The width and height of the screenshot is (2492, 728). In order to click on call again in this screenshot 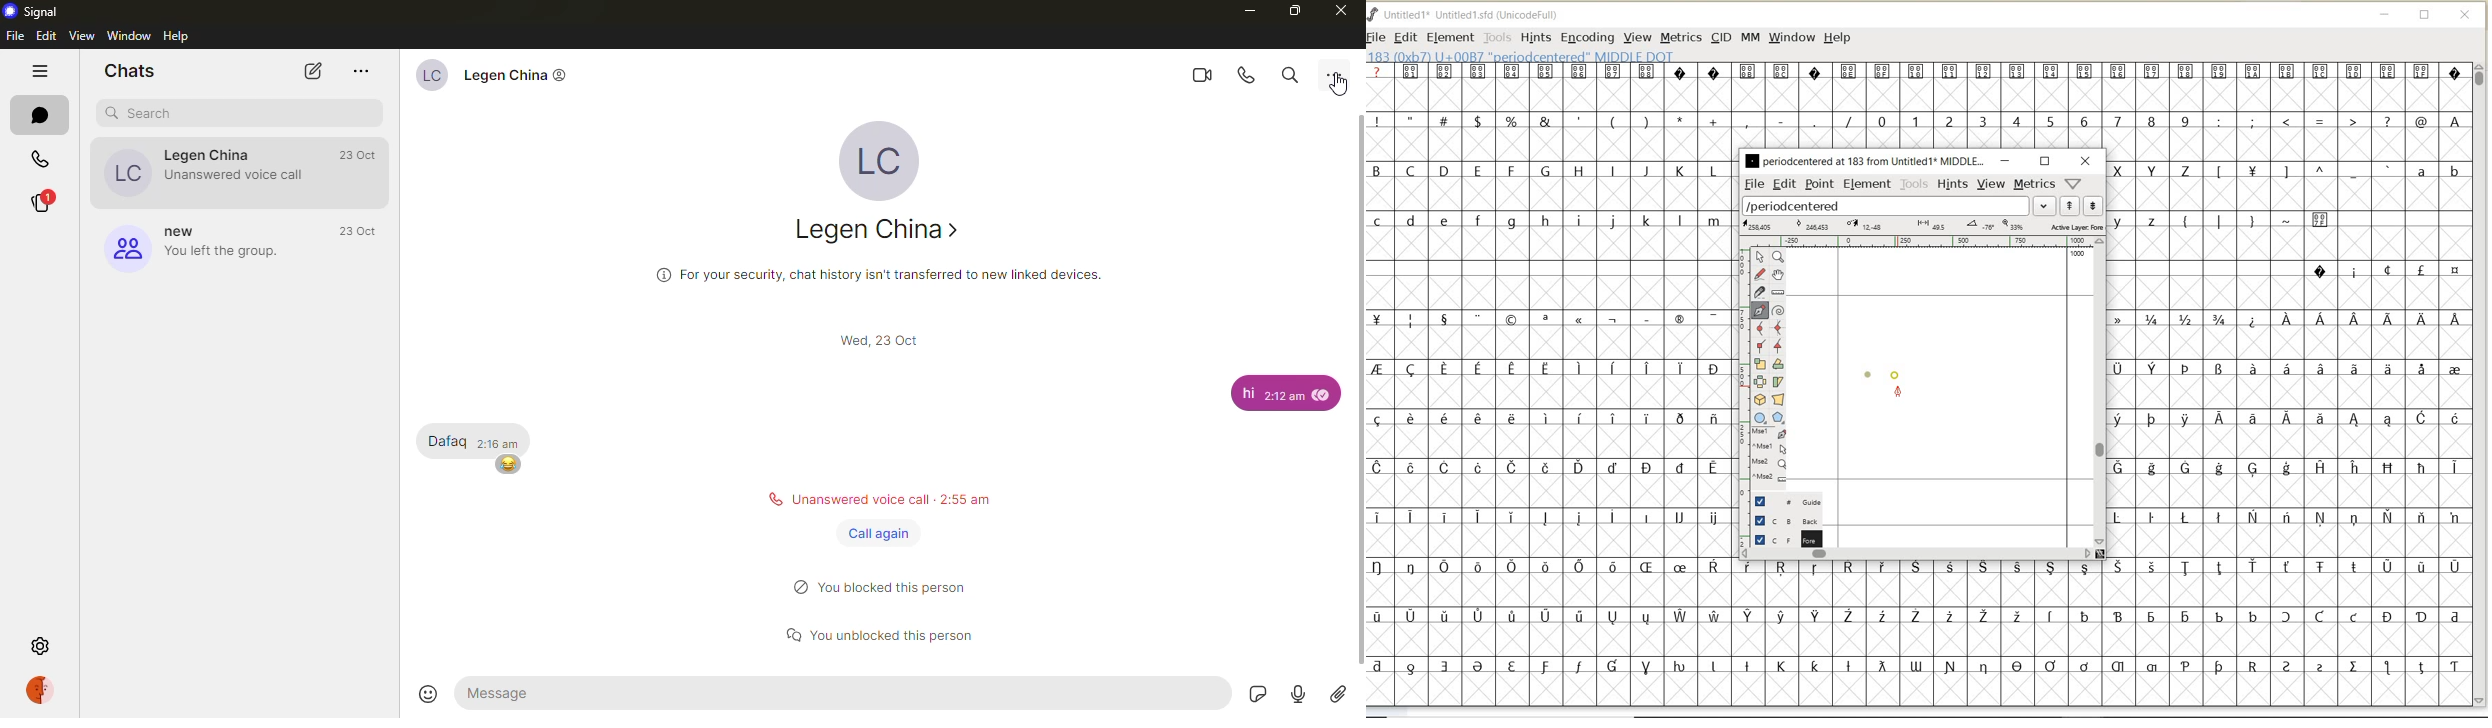, I will do `click(877, 533)`.